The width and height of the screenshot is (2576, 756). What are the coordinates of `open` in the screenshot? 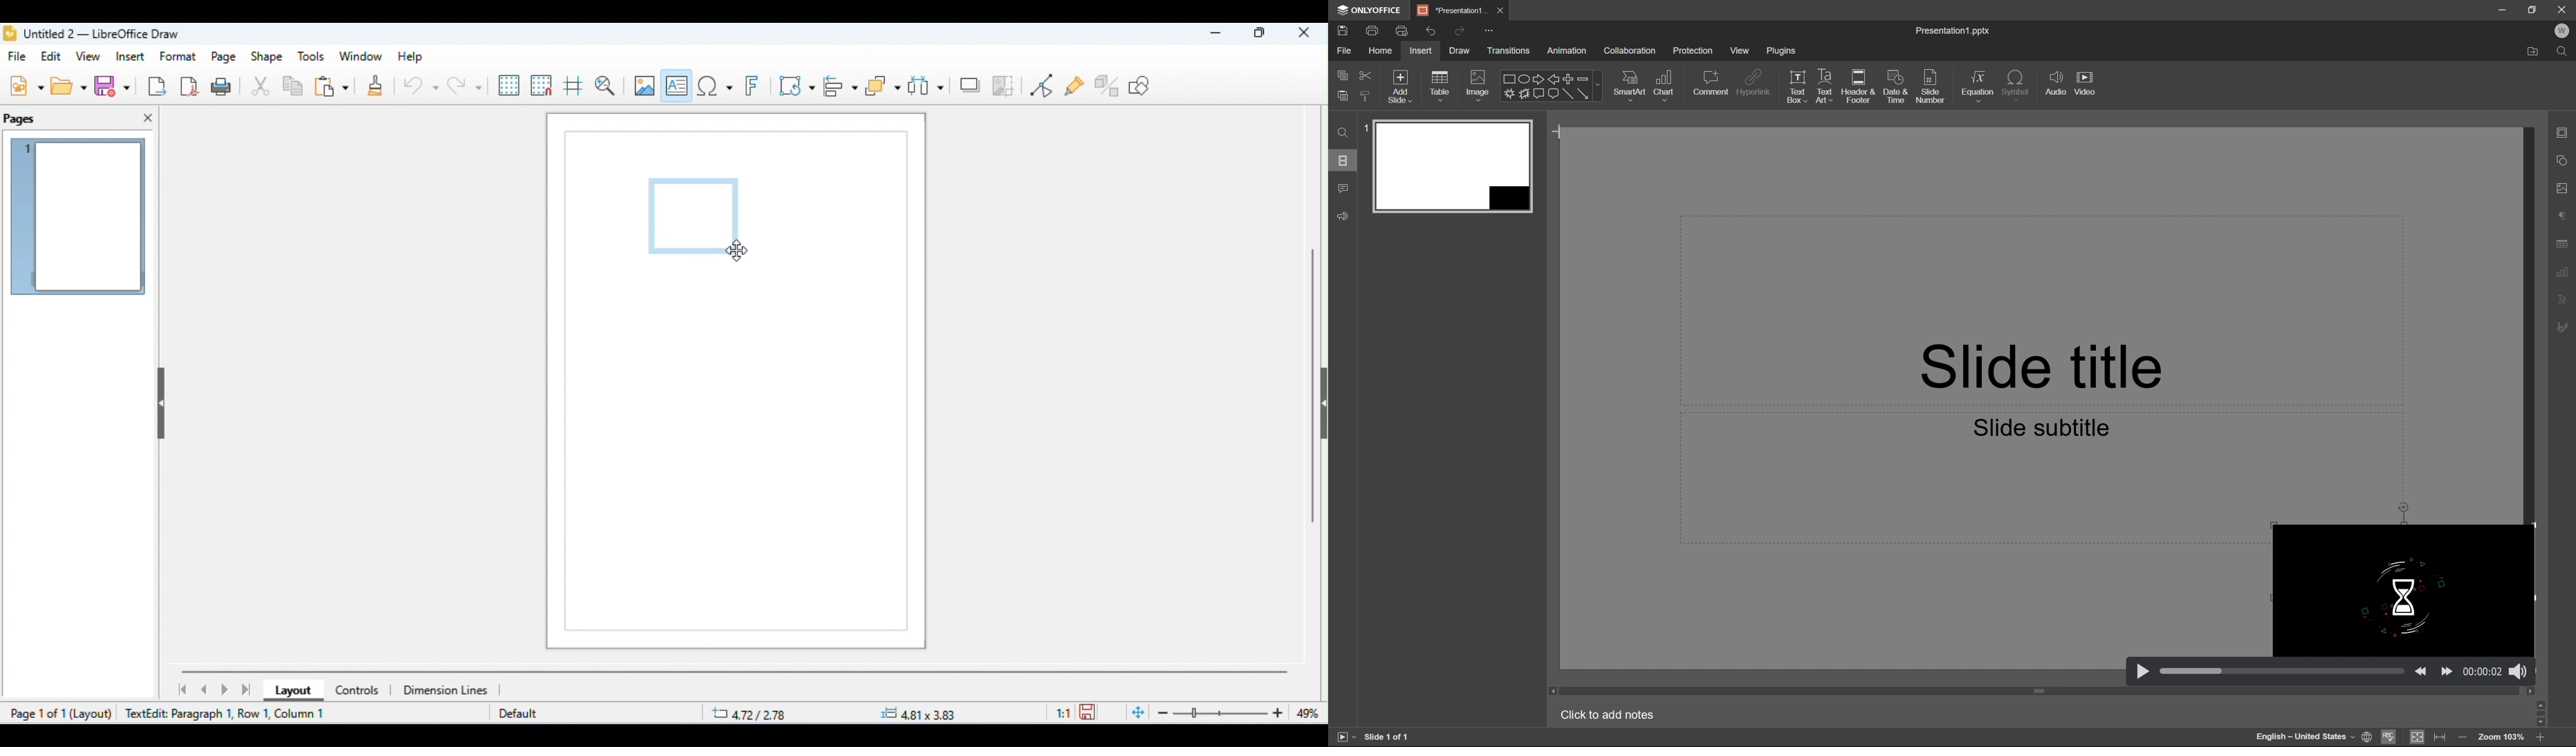 It's located at (71, 86).